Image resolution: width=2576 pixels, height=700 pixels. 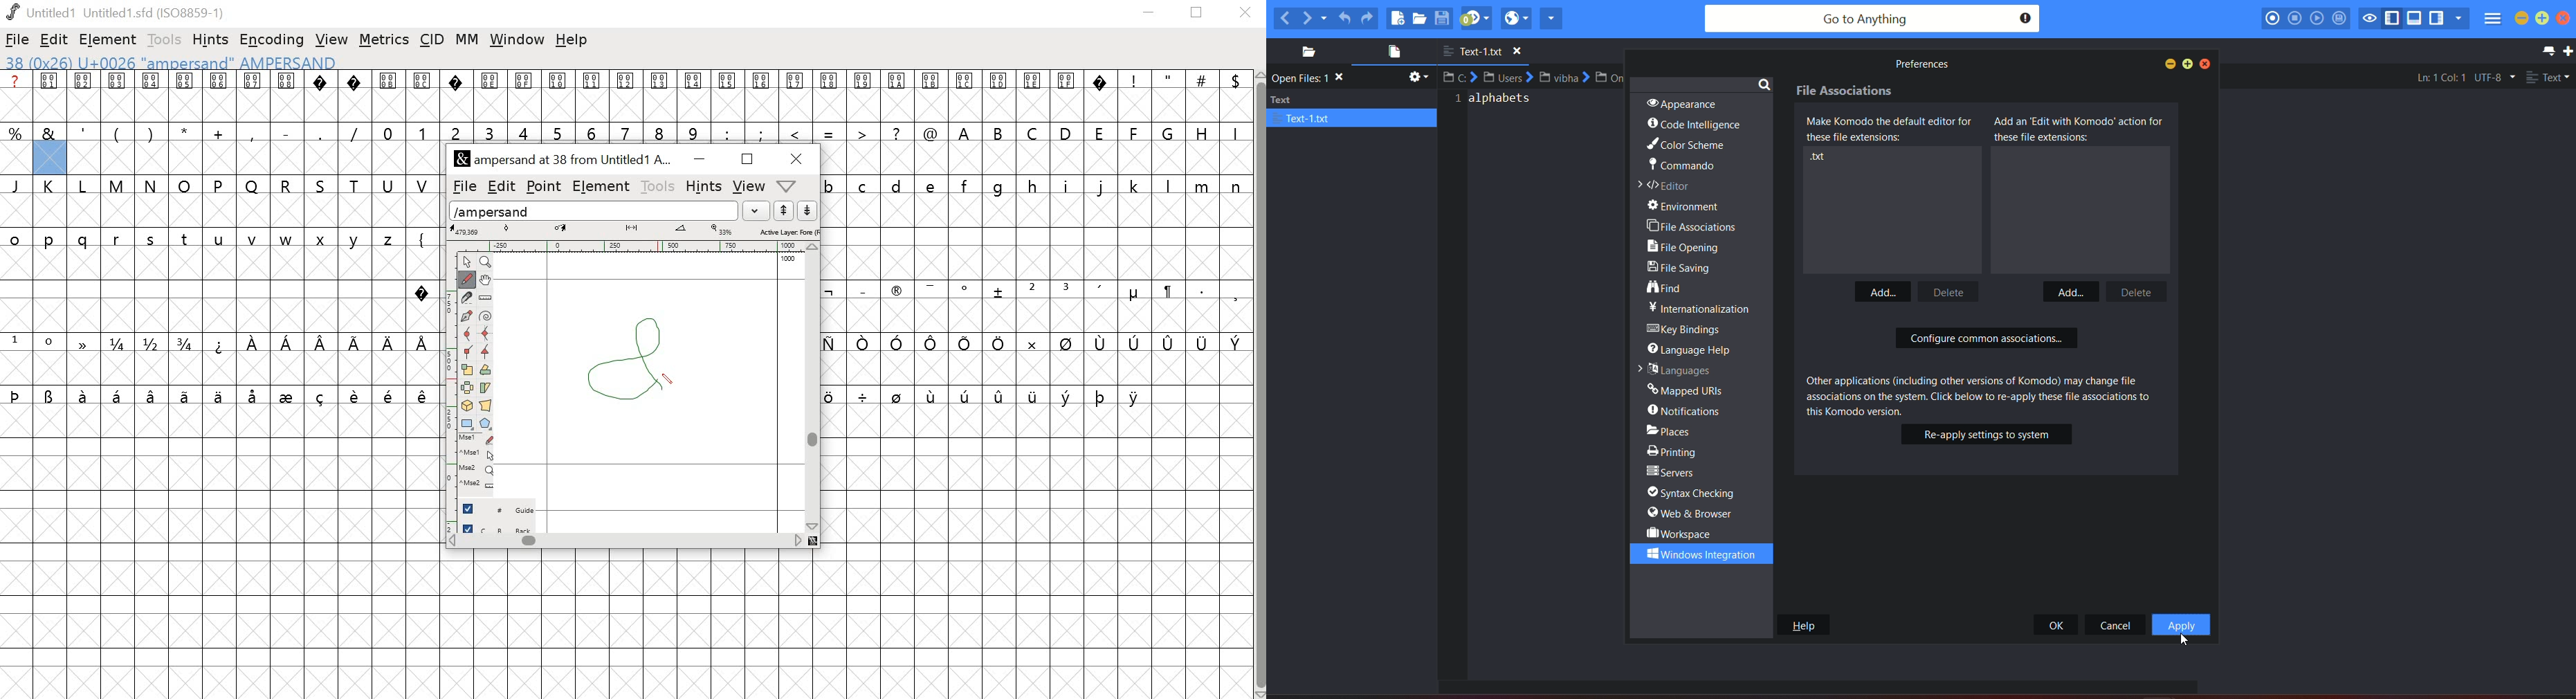 I want to click on p, so click(x=51, y=241).